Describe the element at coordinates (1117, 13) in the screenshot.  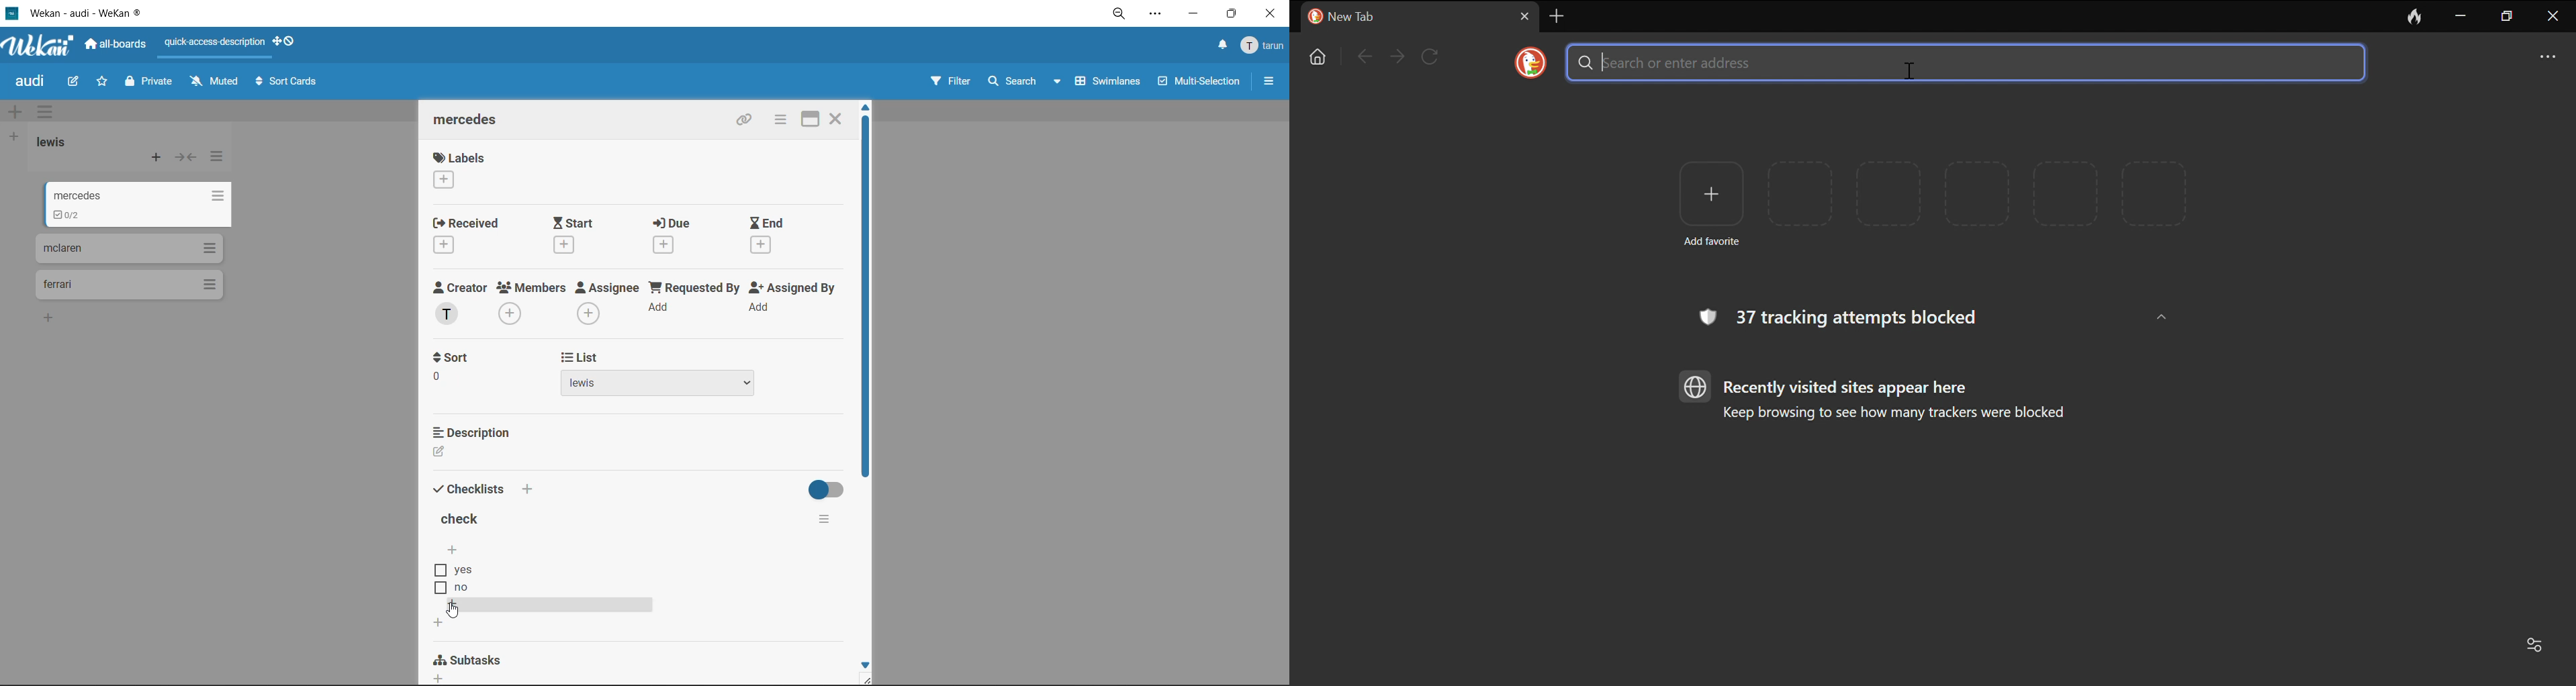
I see `zoom` at that location.